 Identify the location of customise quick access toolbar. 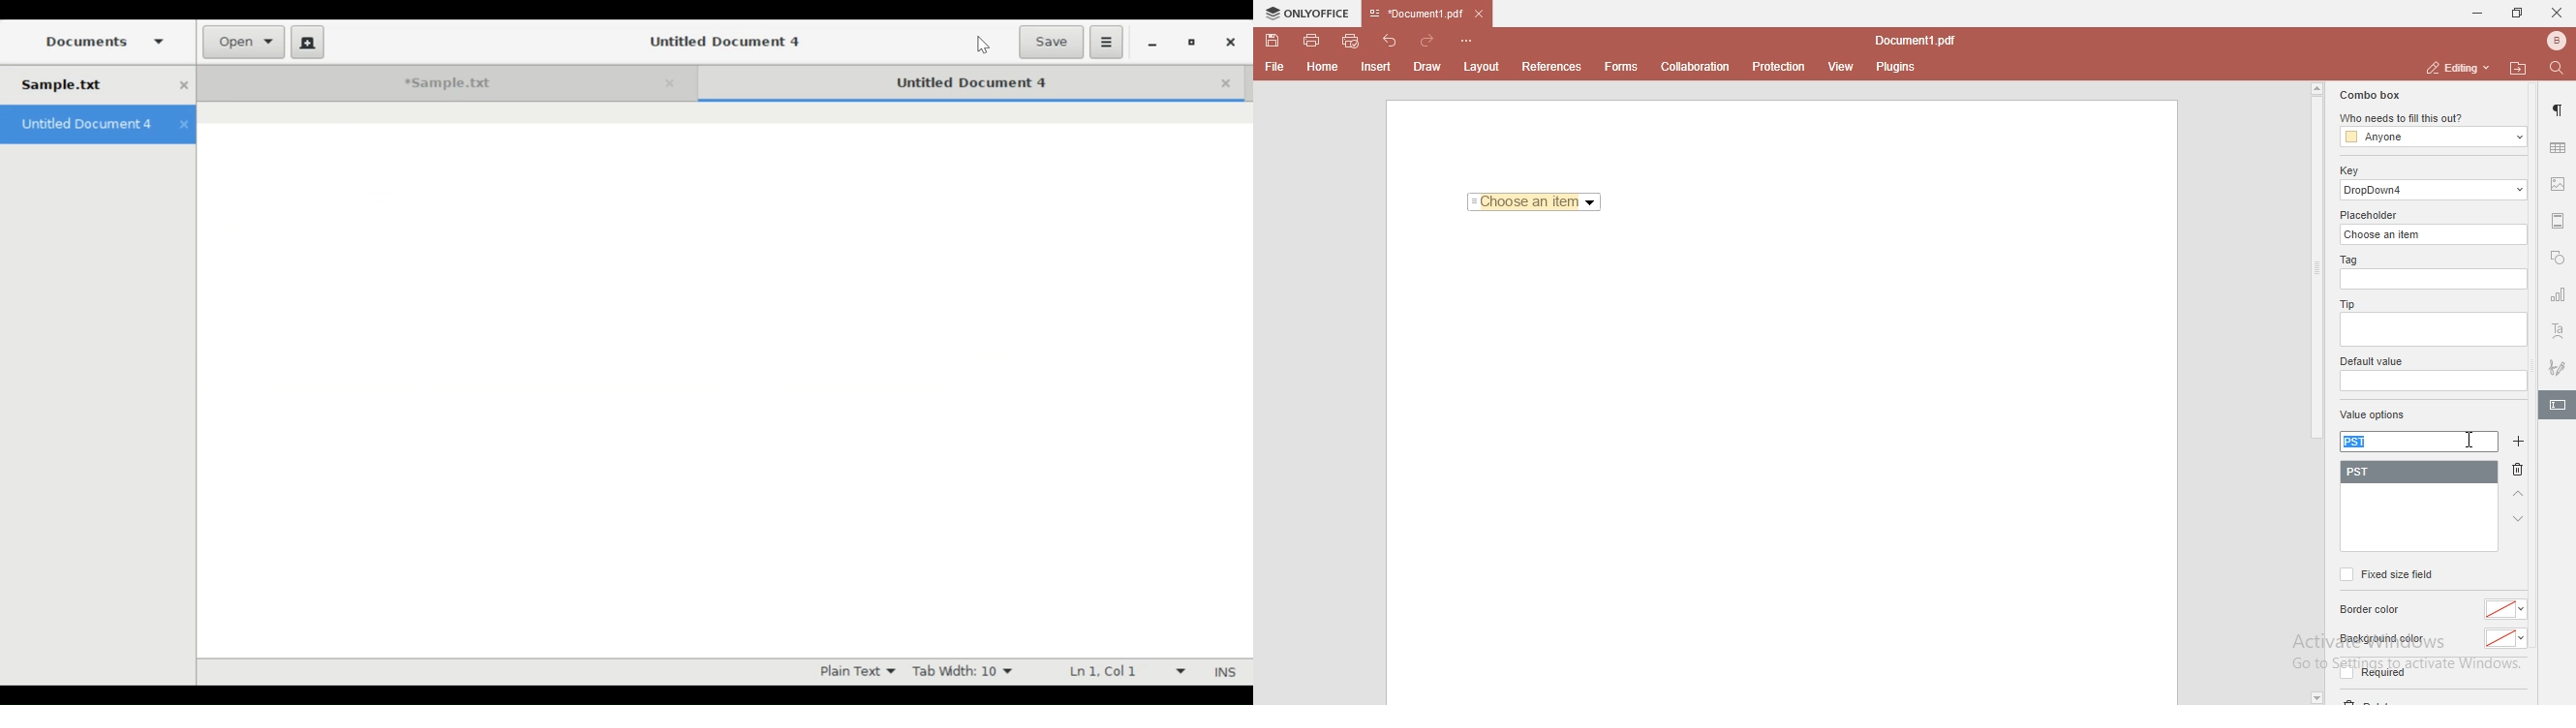
(1470, 40).